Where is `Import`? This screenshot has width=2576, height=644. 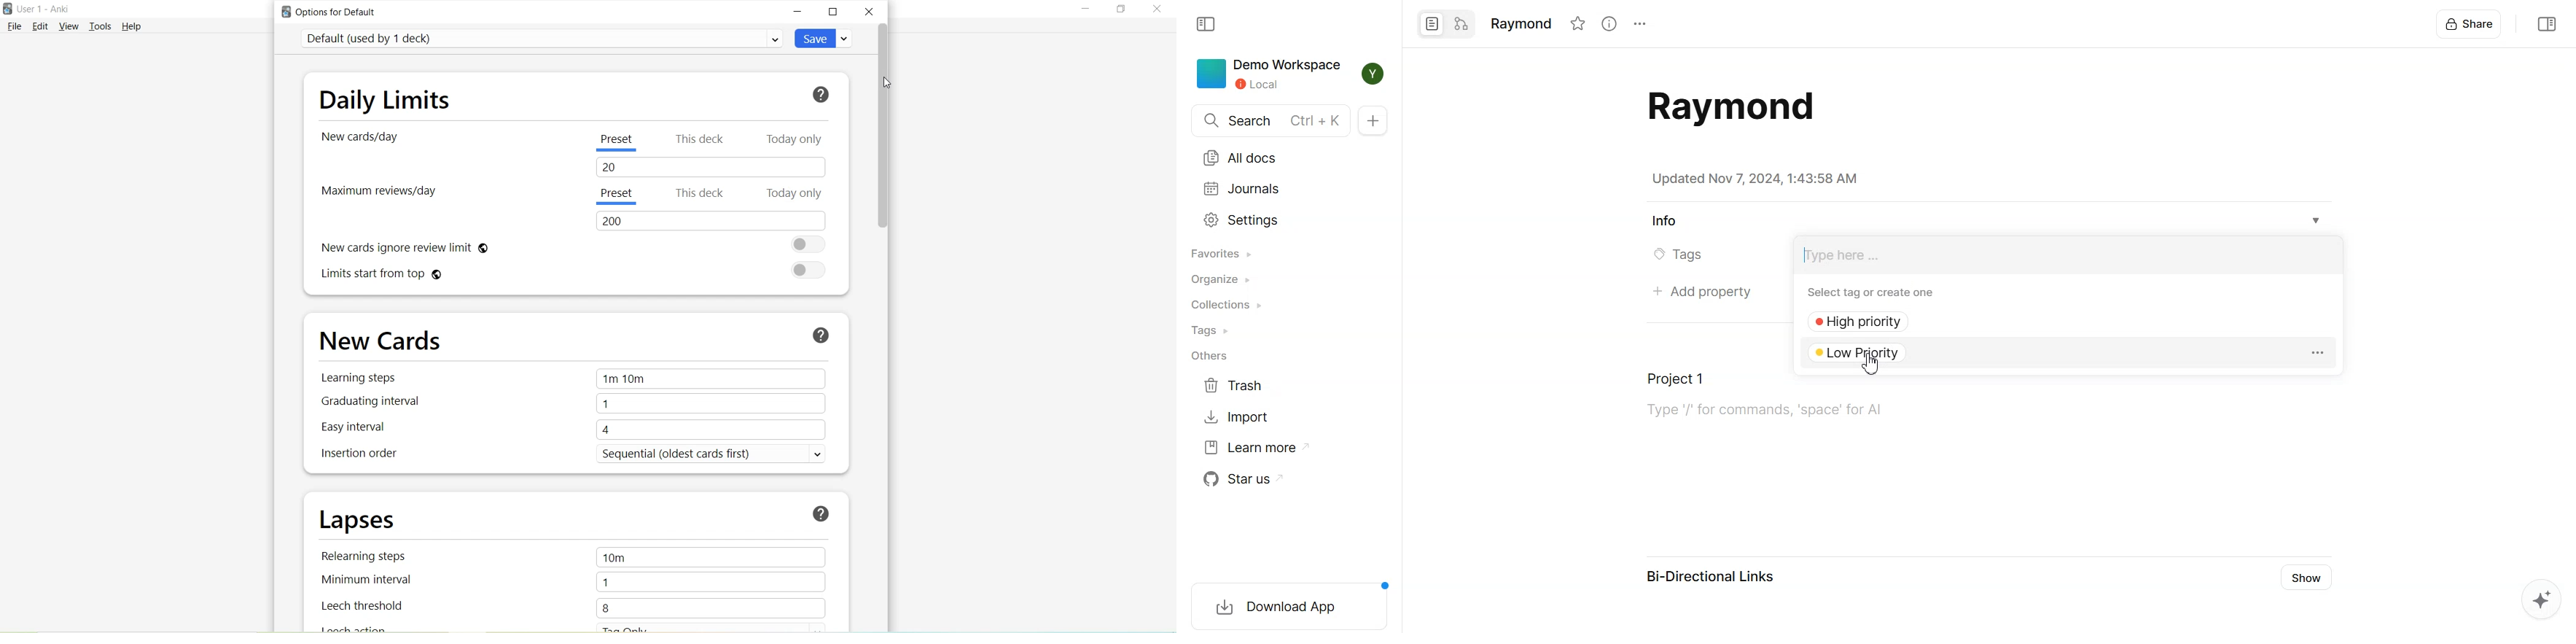 Import is located at coordinates (1237, 416).